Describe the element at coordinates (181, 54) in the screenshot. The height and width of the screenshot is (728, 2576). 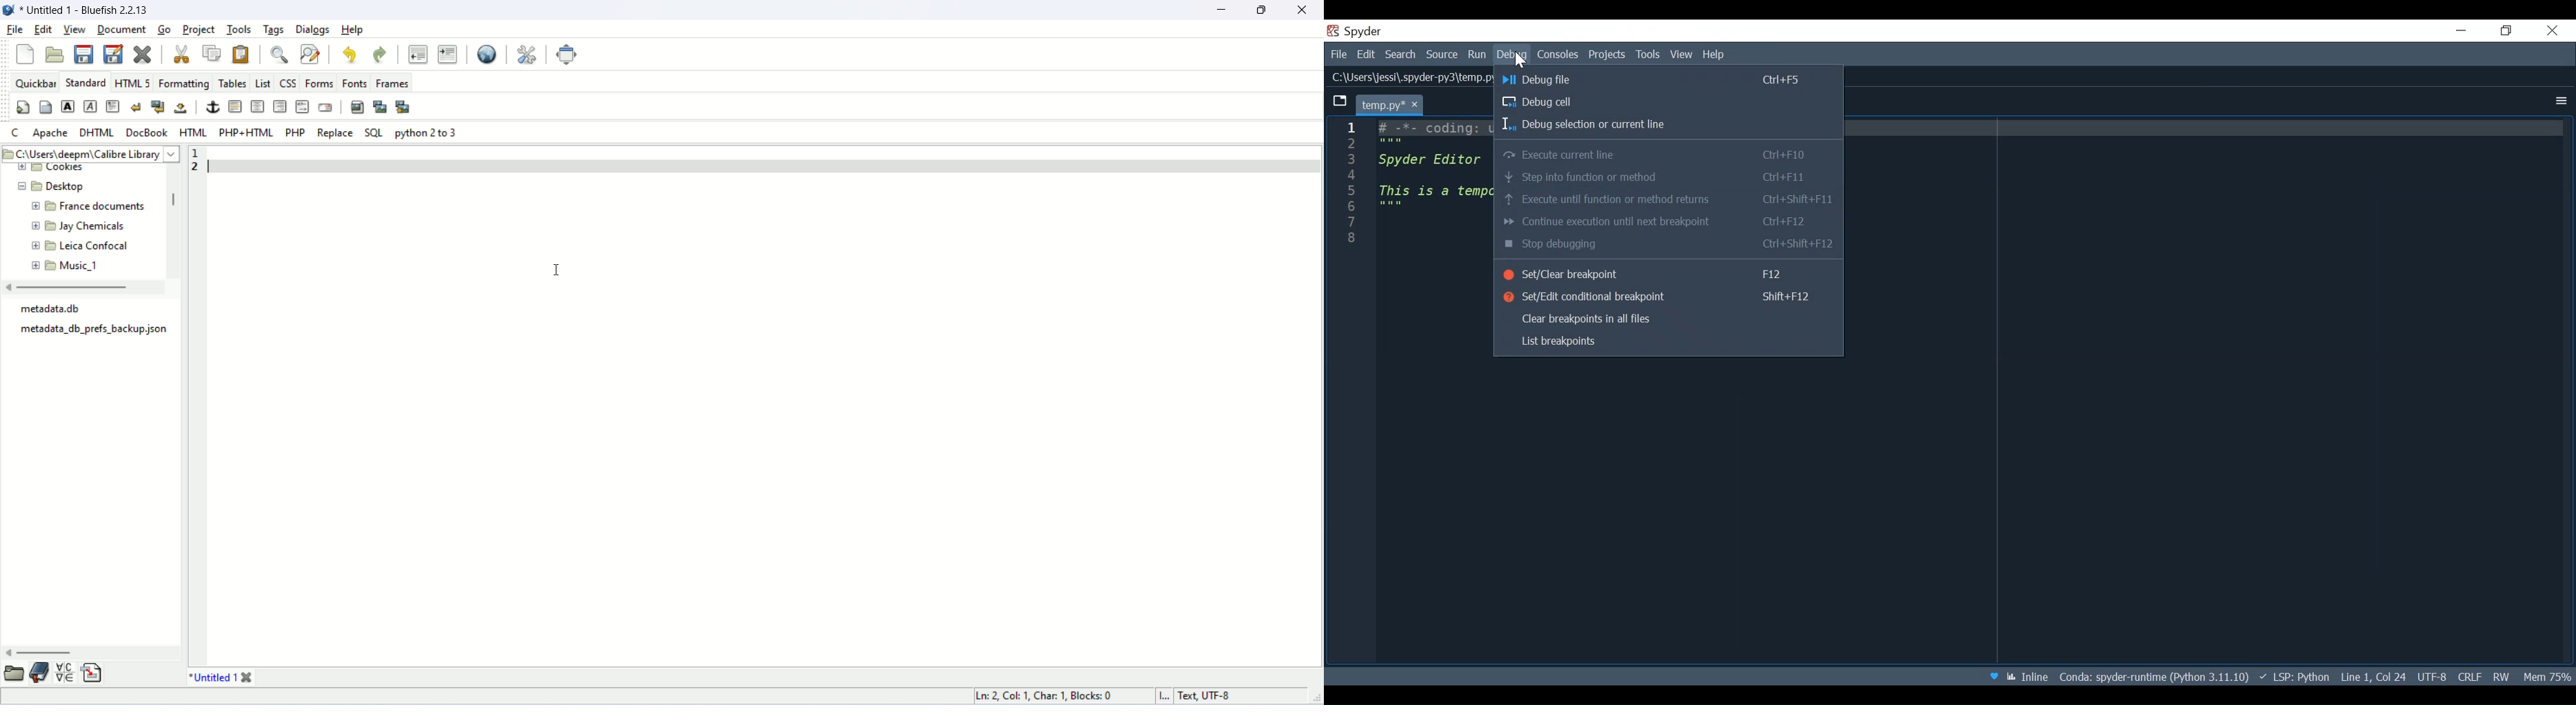
I see `cut` at that location.